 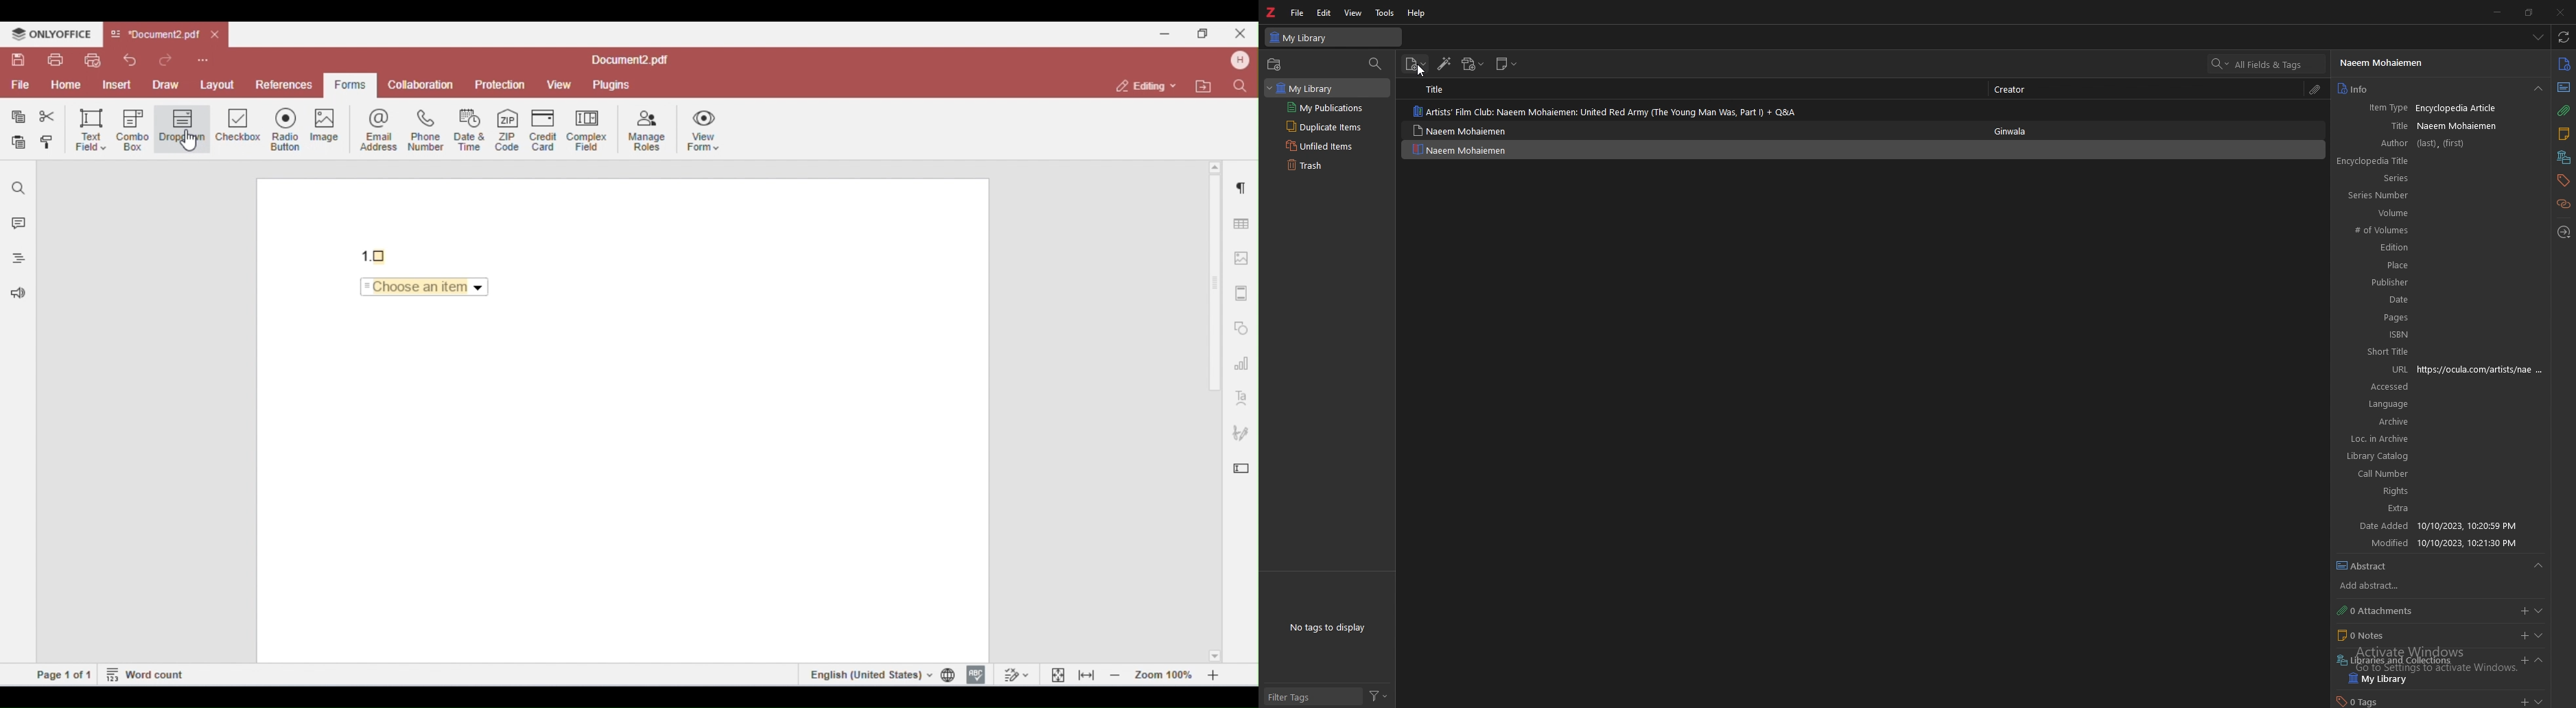 I want to click on attachments, so click(x=2423, y=611).